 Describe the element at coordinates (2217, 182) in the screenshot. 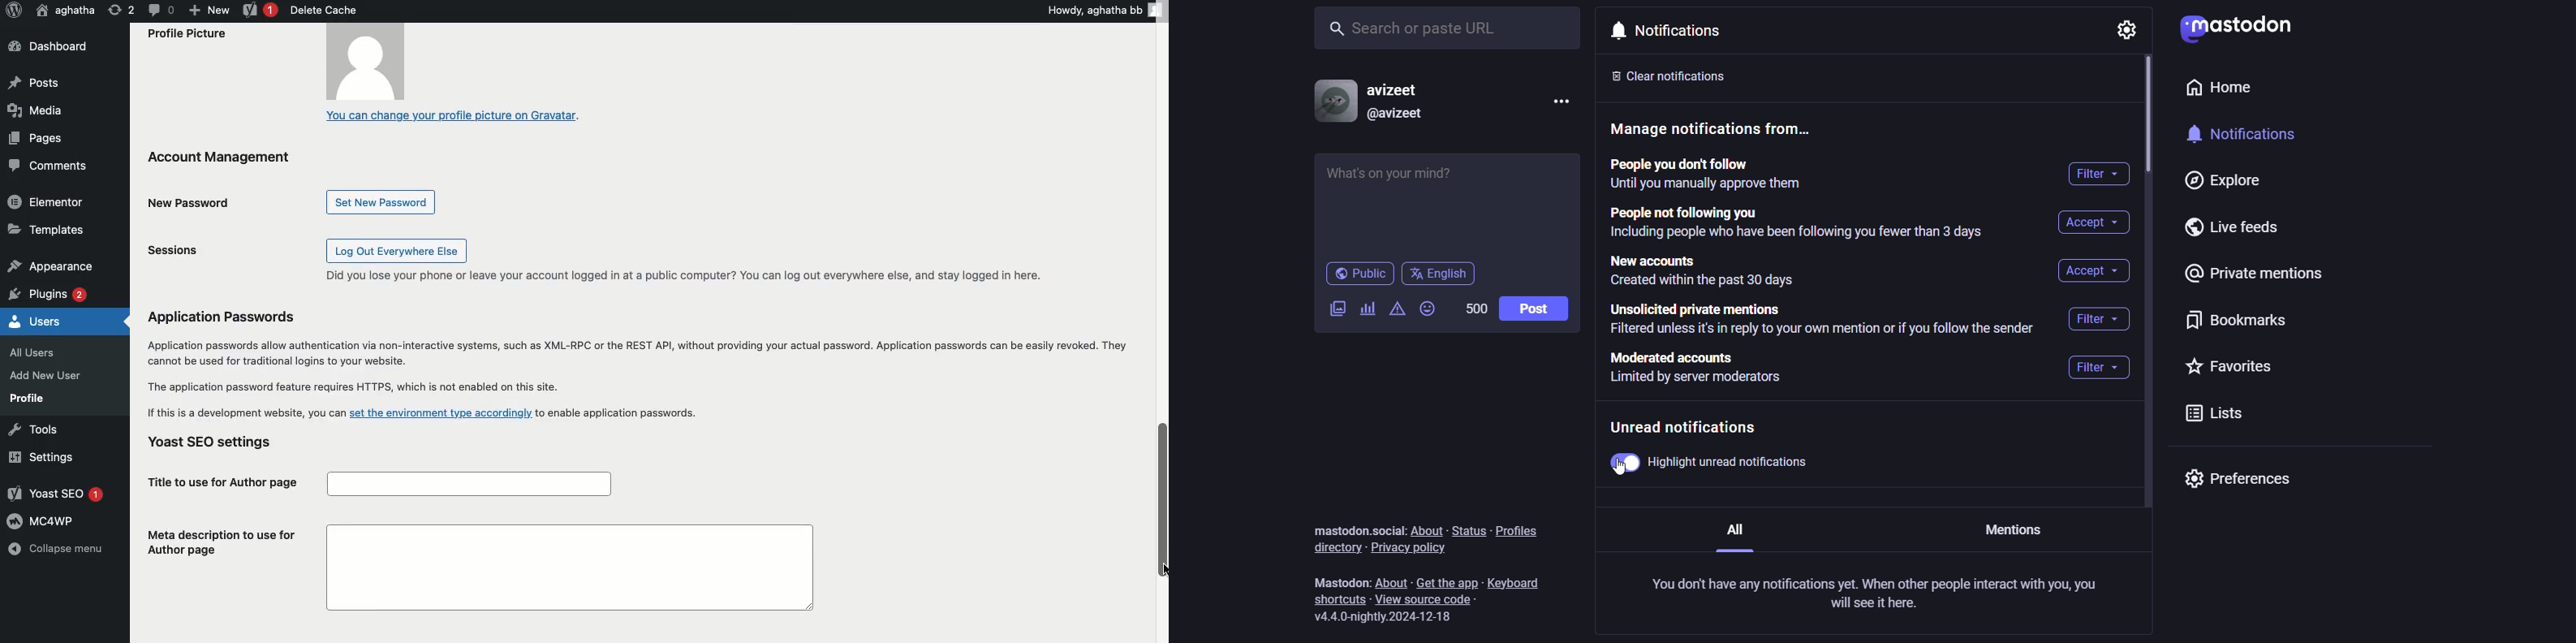

I see `explore` at that location.